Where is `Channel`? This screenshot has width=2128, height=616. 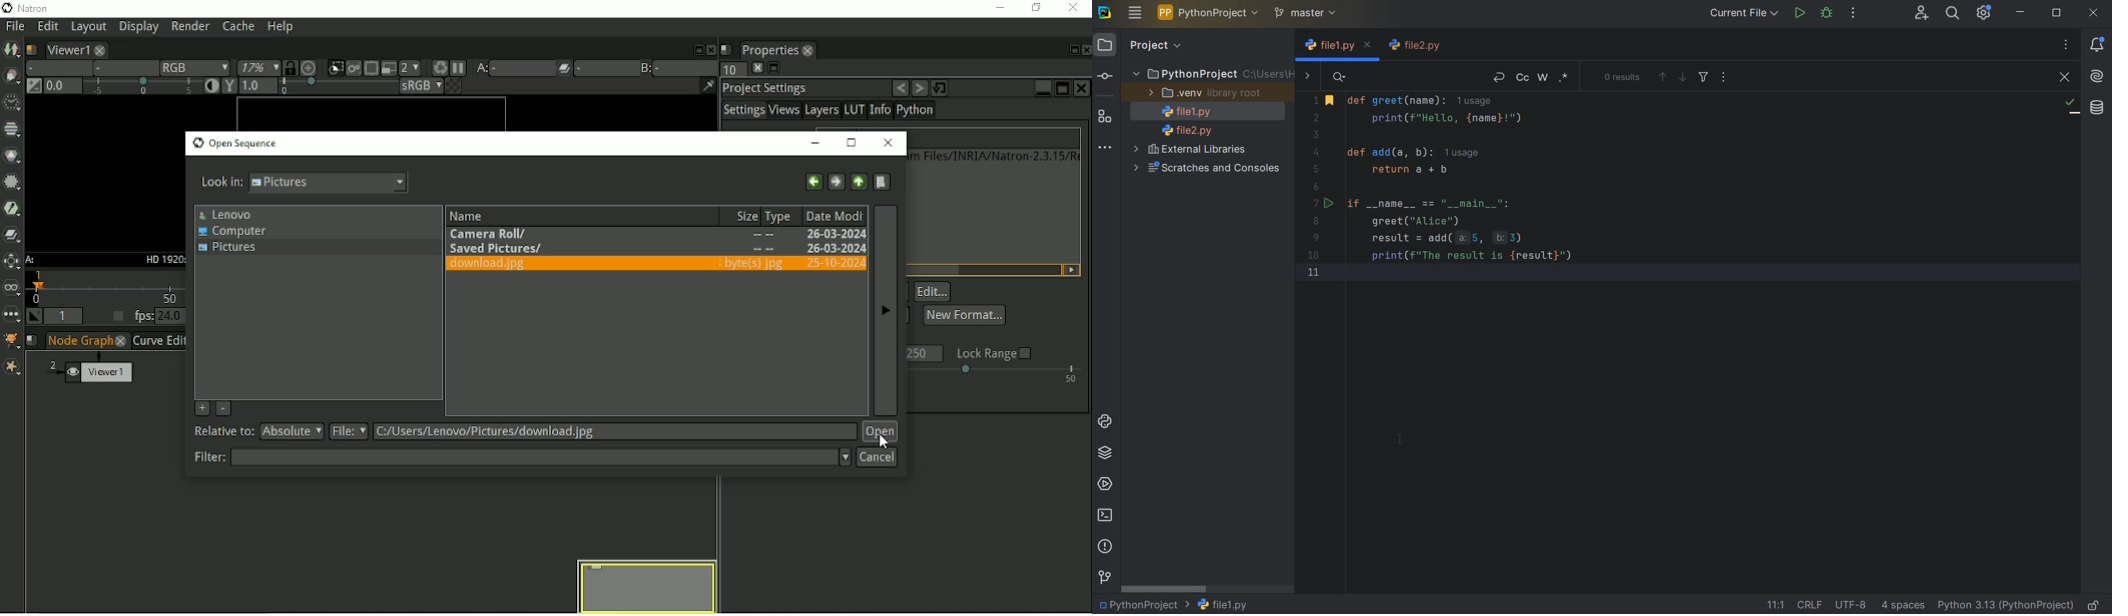
Channel is located at coordinates (13, 130).